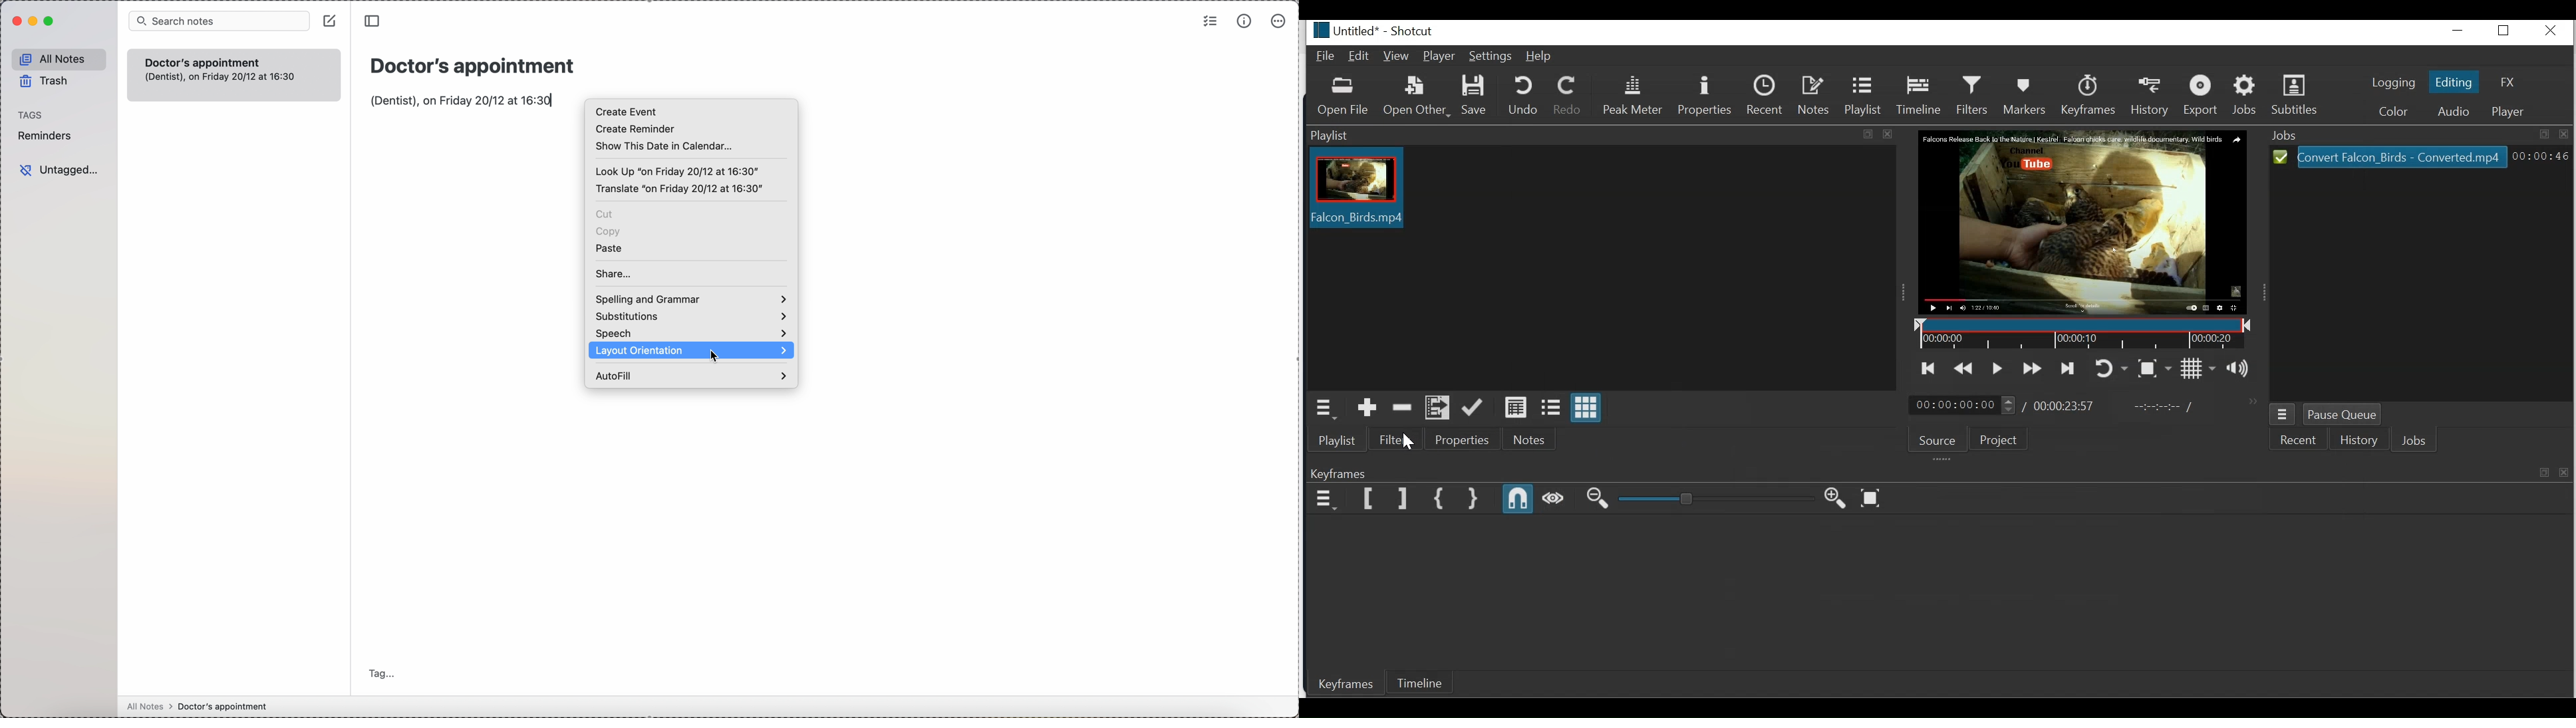 The height and width of the screenshot is (728, 2576). I want to click on substitutions, so click(690, 316).